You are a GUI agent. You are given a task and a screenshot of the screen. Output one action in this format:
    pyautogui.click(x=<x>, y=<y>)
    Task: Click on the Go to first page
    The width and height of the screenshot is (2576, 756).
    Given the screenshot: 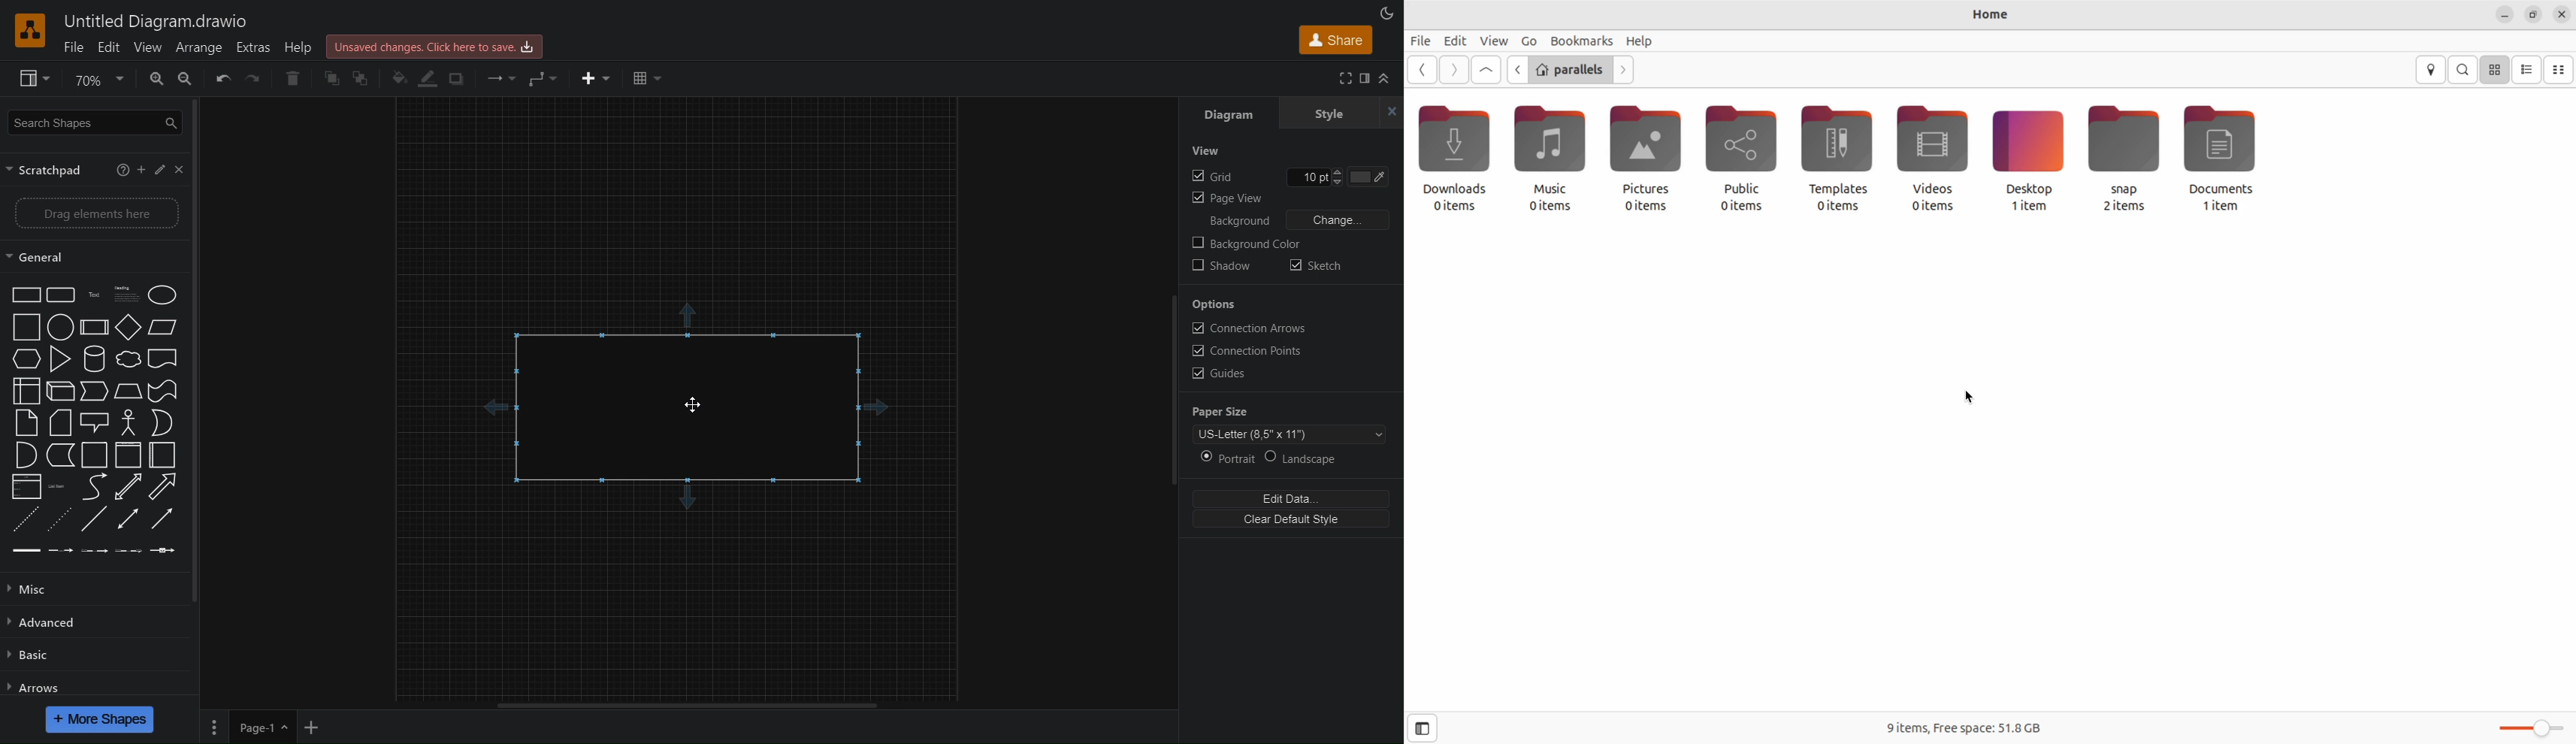 What is the action you would take?
    pyautogui.click(x=1486, y=71)
    